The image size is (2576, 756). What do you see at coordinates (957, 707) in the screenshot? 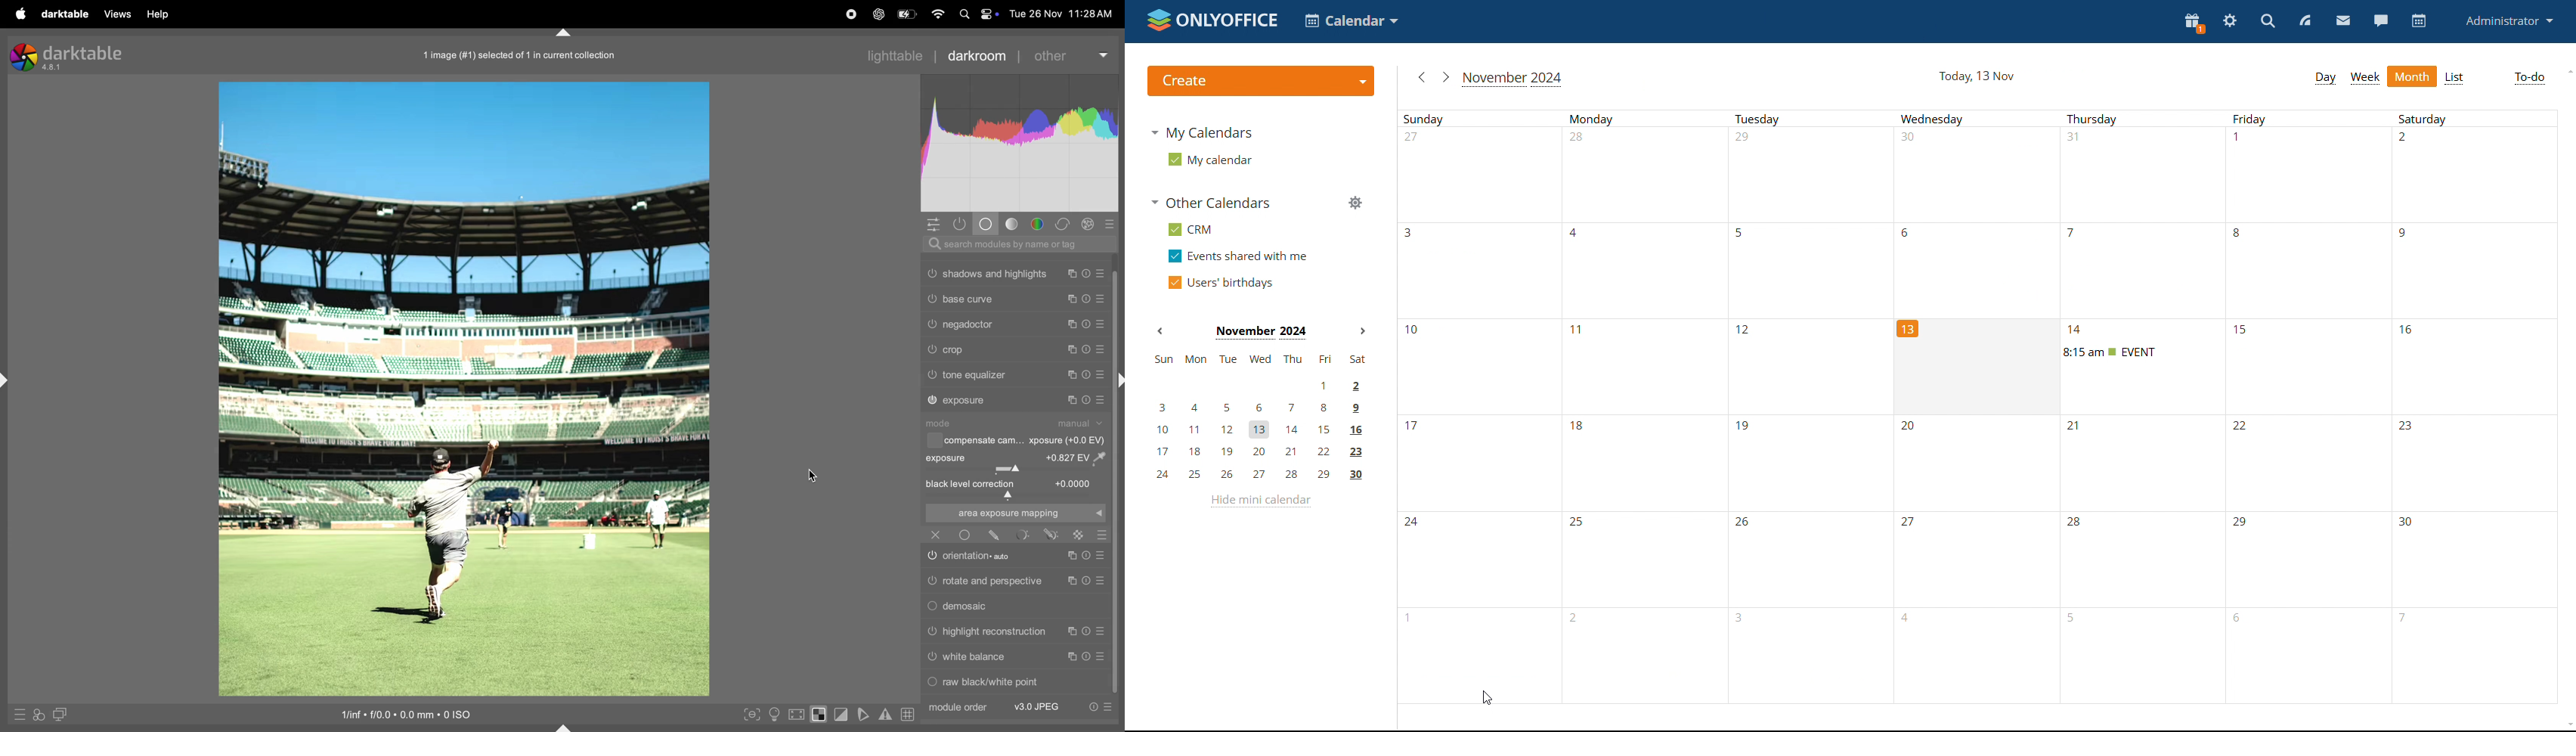
I see `module order` at bounding box center [957, 707].